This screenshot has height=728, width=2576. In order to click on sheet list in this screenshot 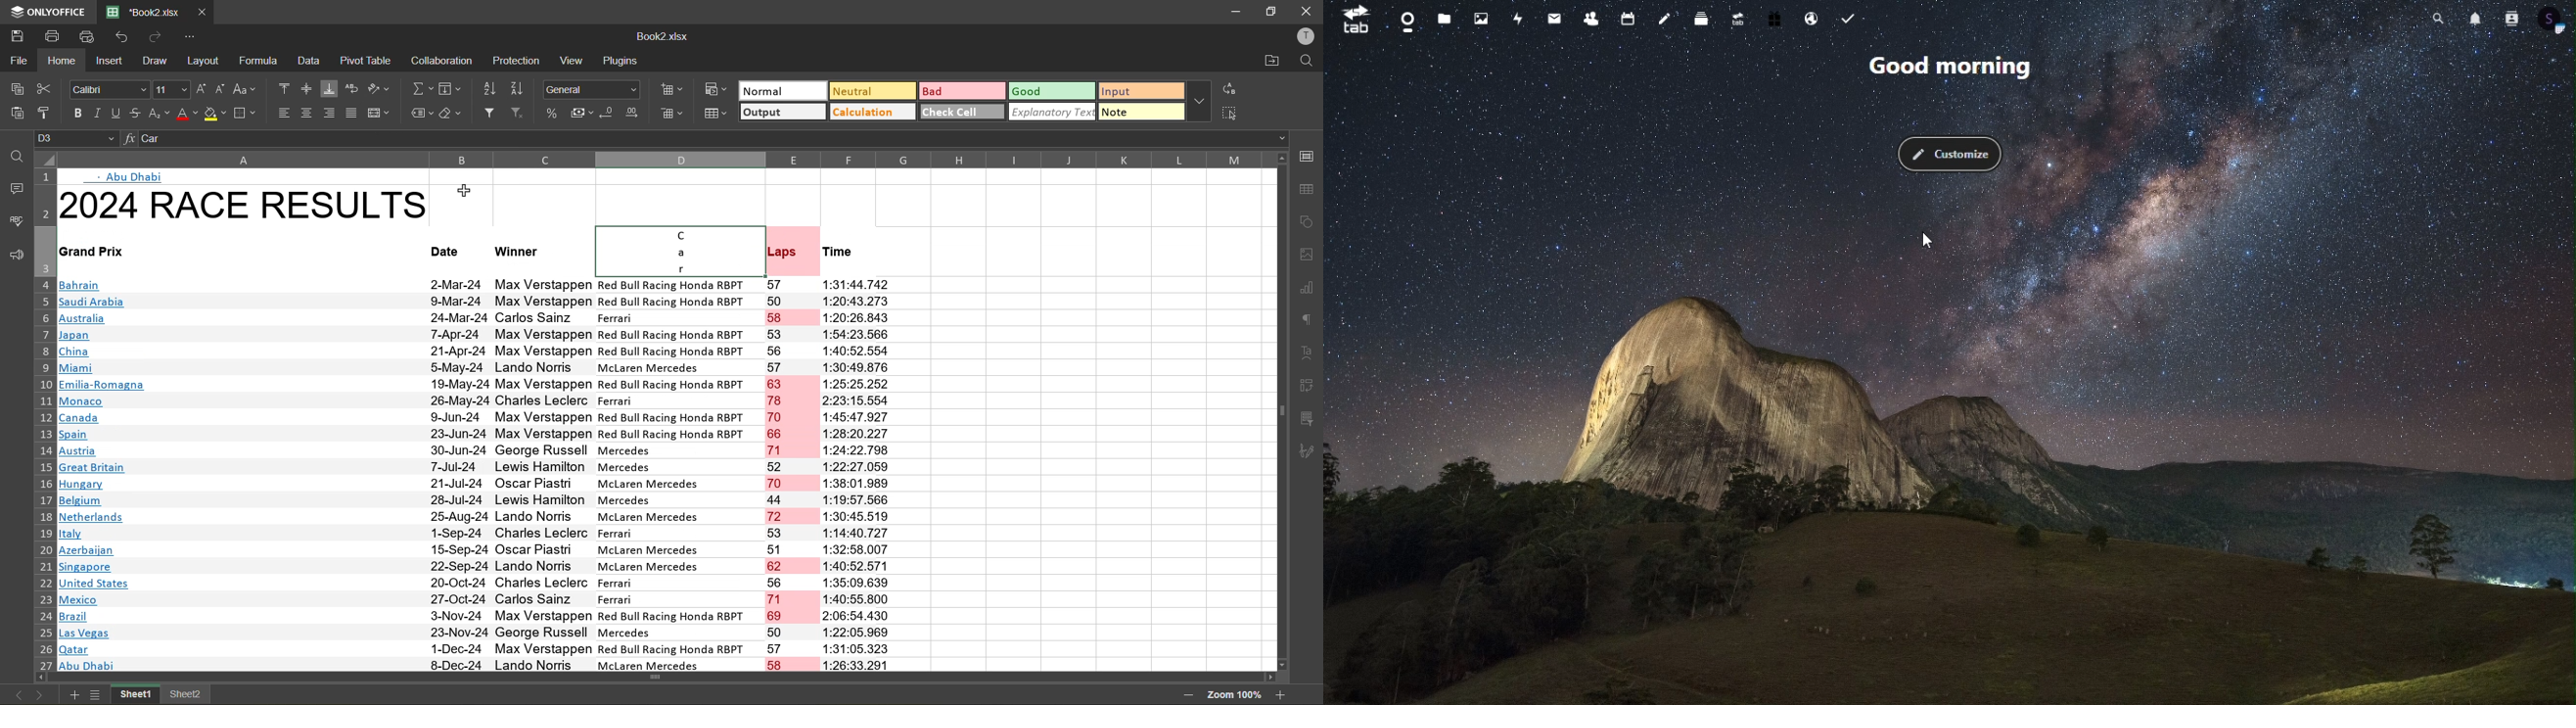, I will do `click(97, 695)`.